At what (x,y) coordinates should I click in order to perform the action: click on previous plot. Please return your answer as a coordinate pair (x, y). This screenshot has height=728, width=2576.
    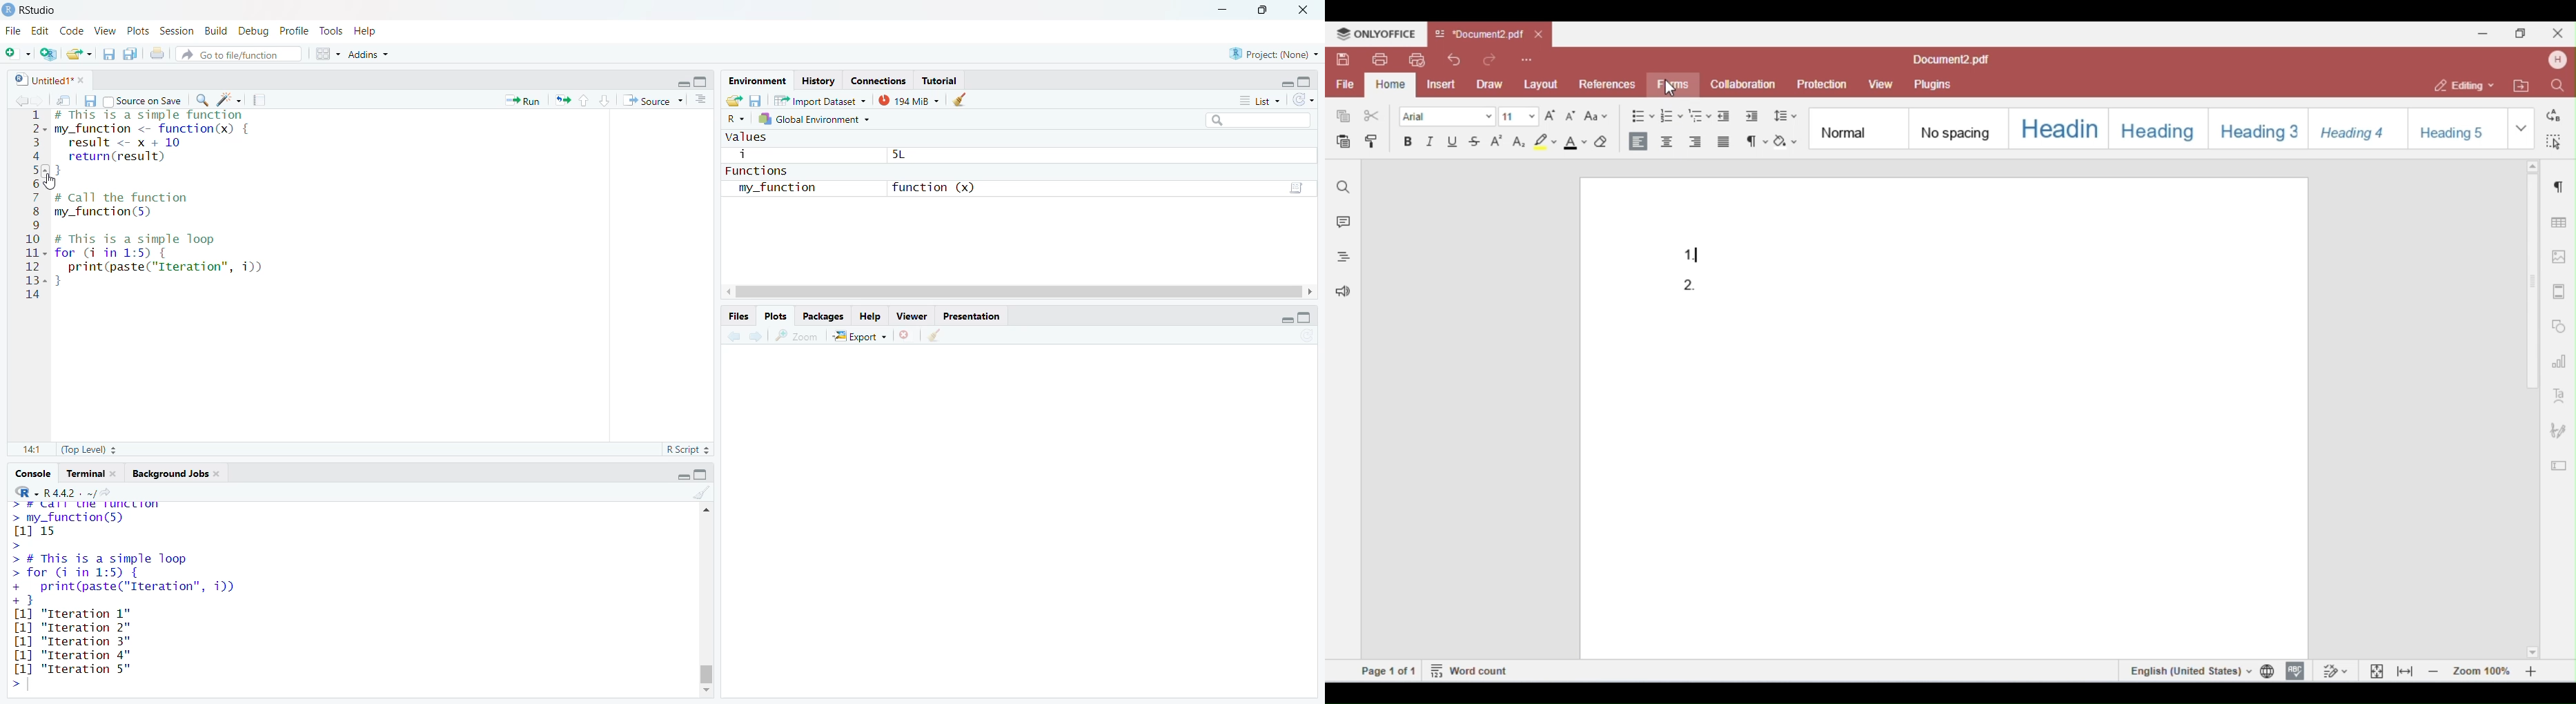
    Looking at the image, I should click on (730, 338).